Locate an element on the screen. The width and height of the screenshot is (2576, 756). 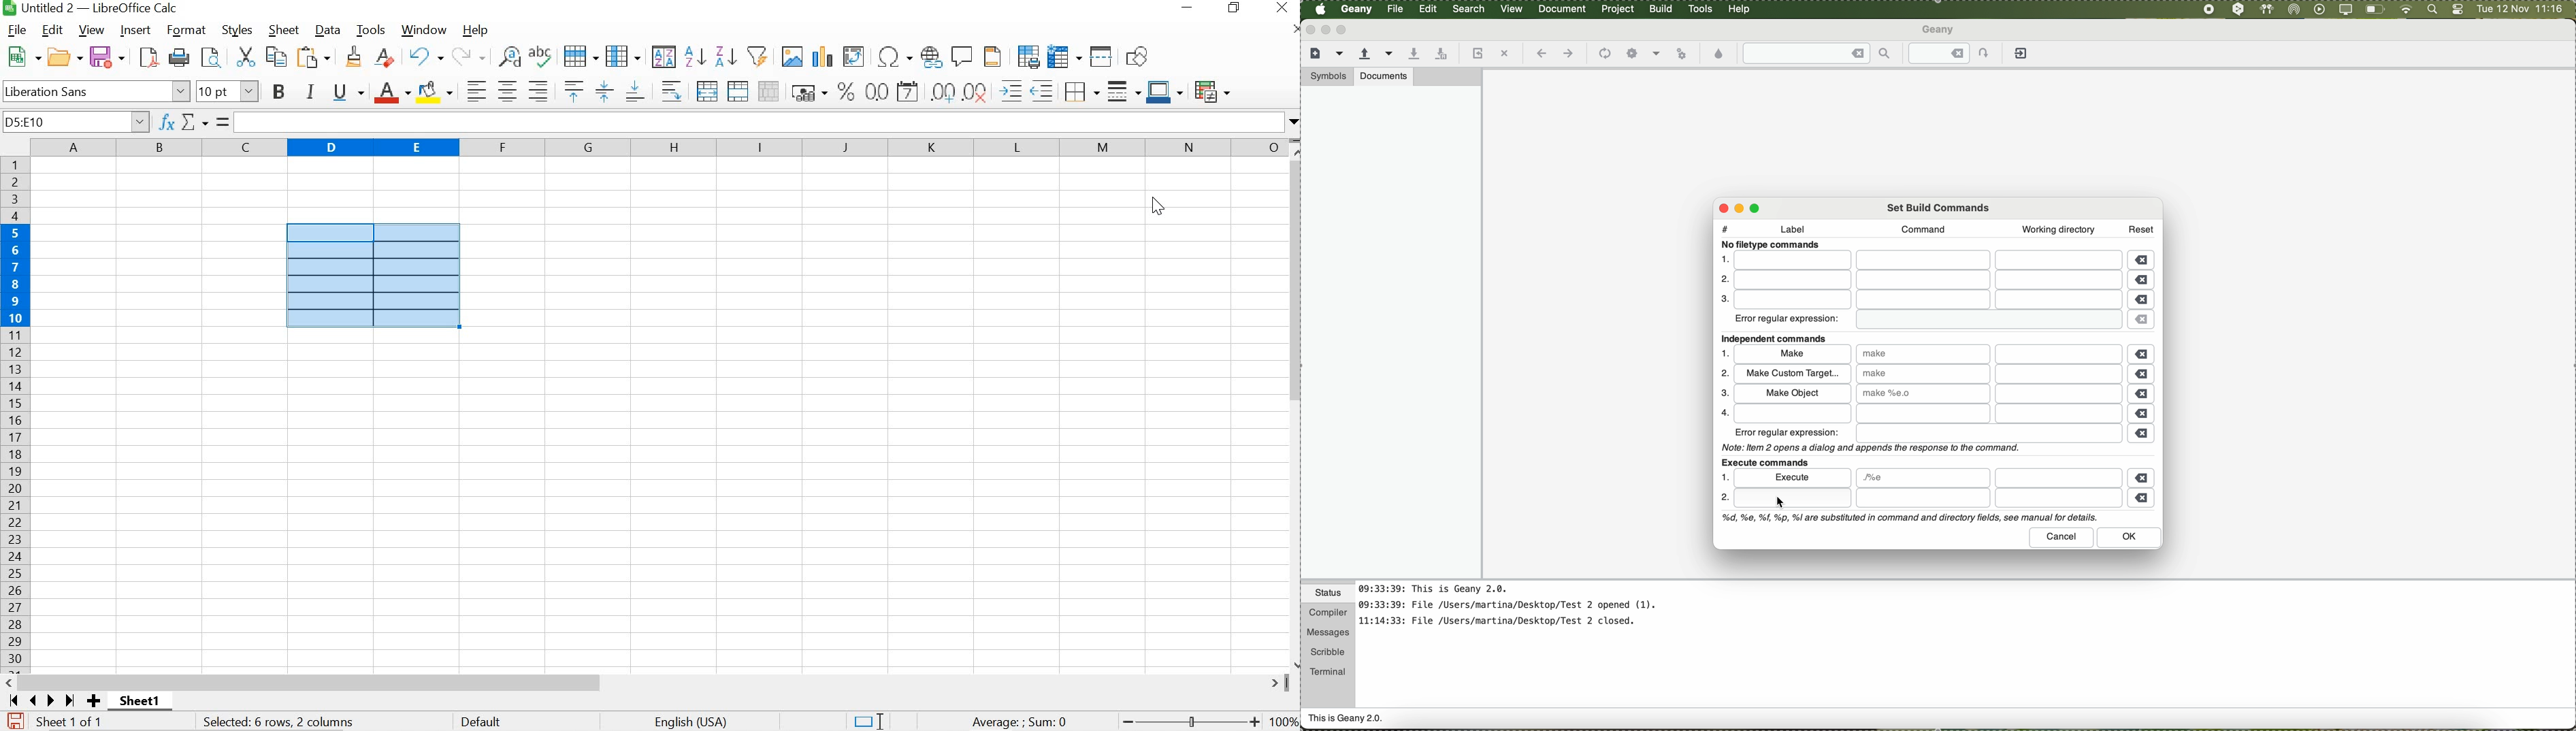
ITALIC is located at coordinates (311, 91).